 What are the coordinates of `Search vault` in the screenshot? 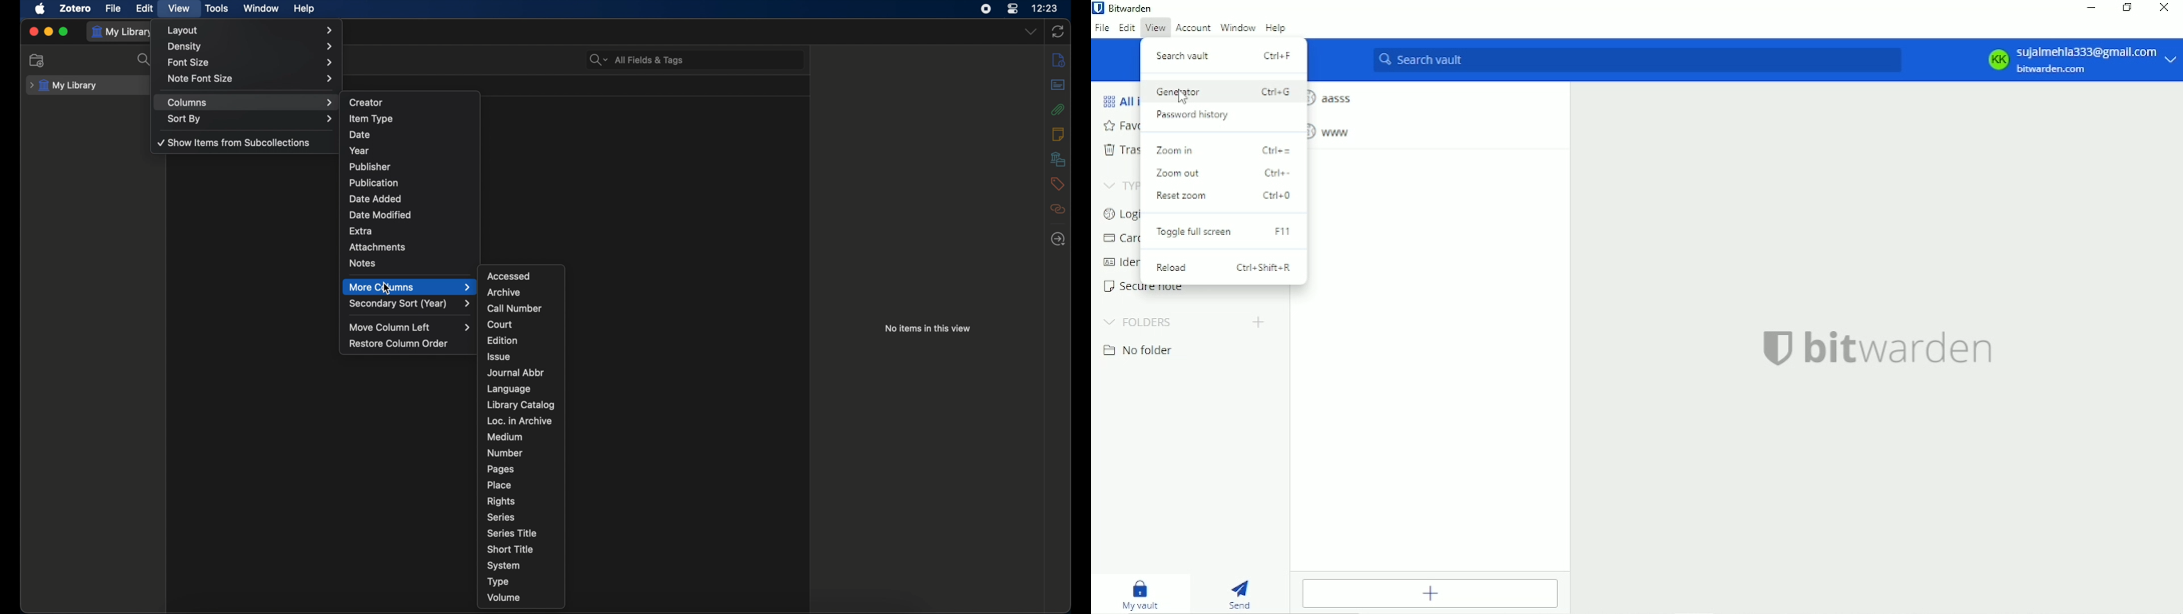 It's located at (1224, 56).